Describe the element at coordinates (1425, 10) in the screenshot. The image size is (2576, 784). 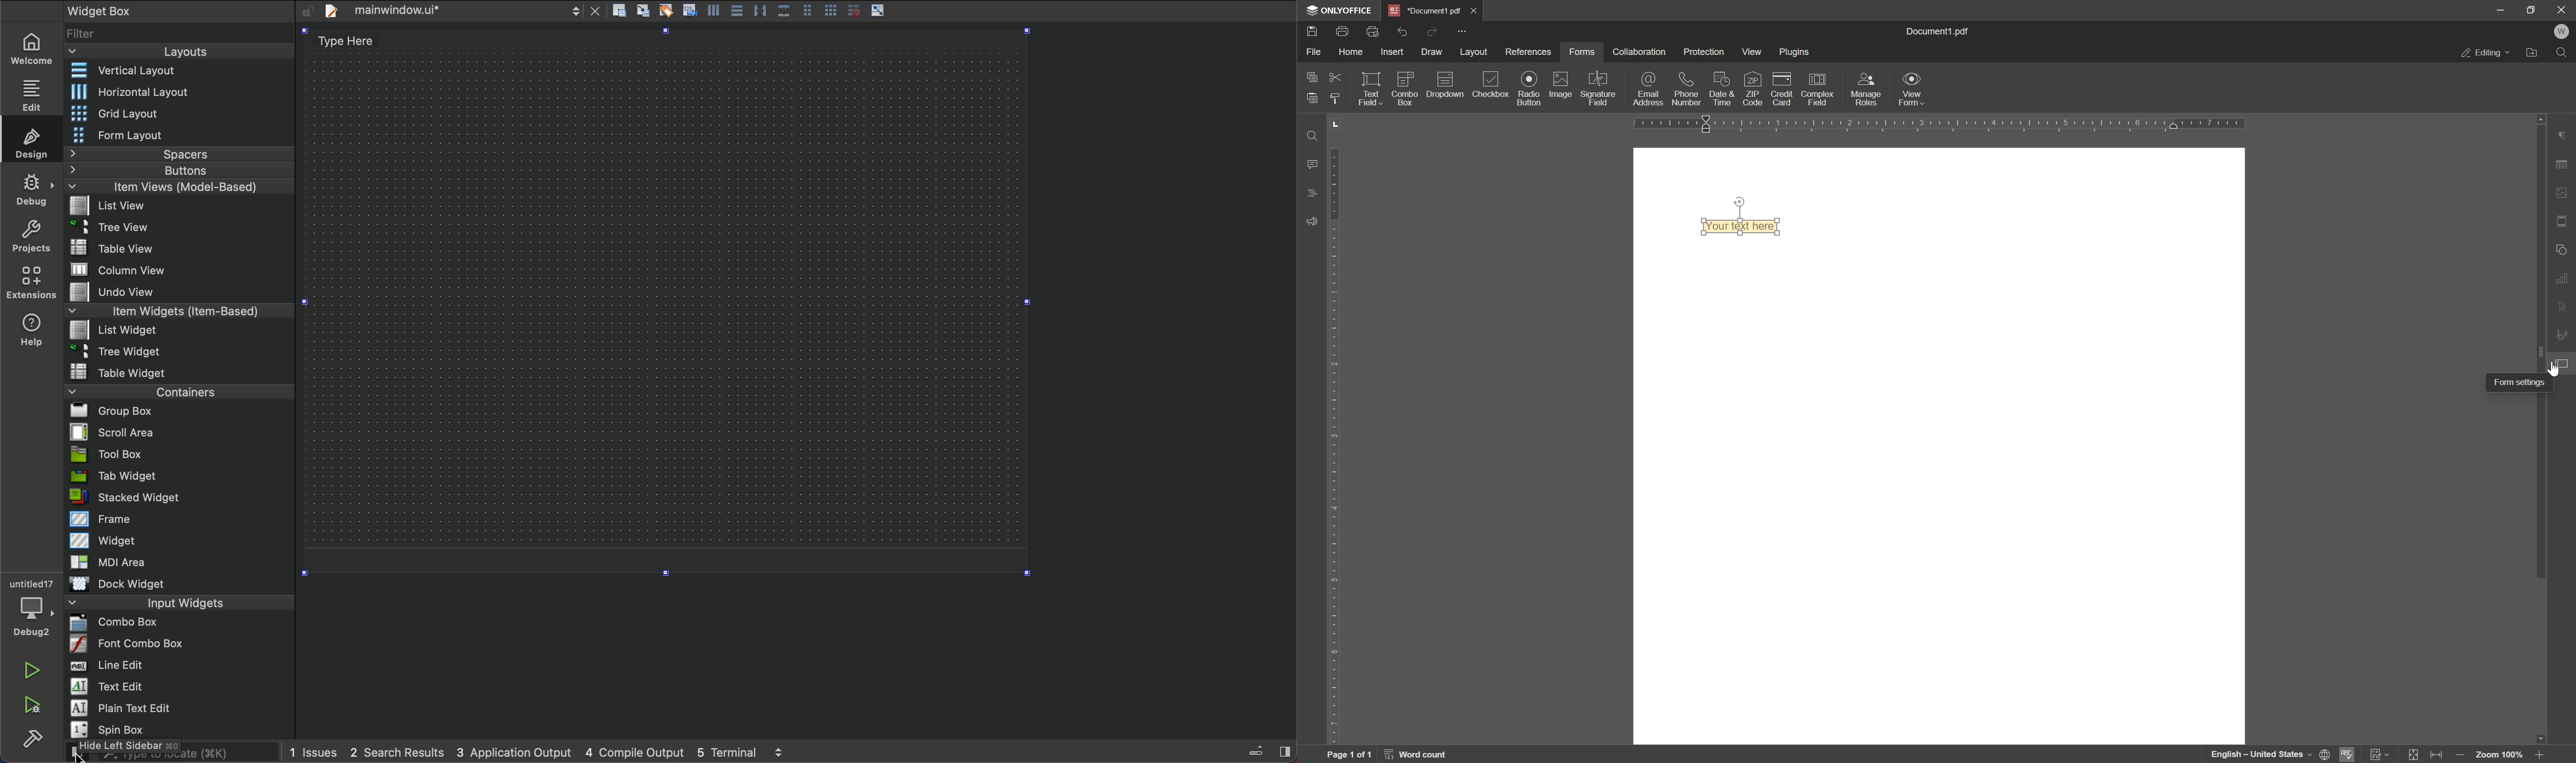
I see `*Document1.pdf` at that location.